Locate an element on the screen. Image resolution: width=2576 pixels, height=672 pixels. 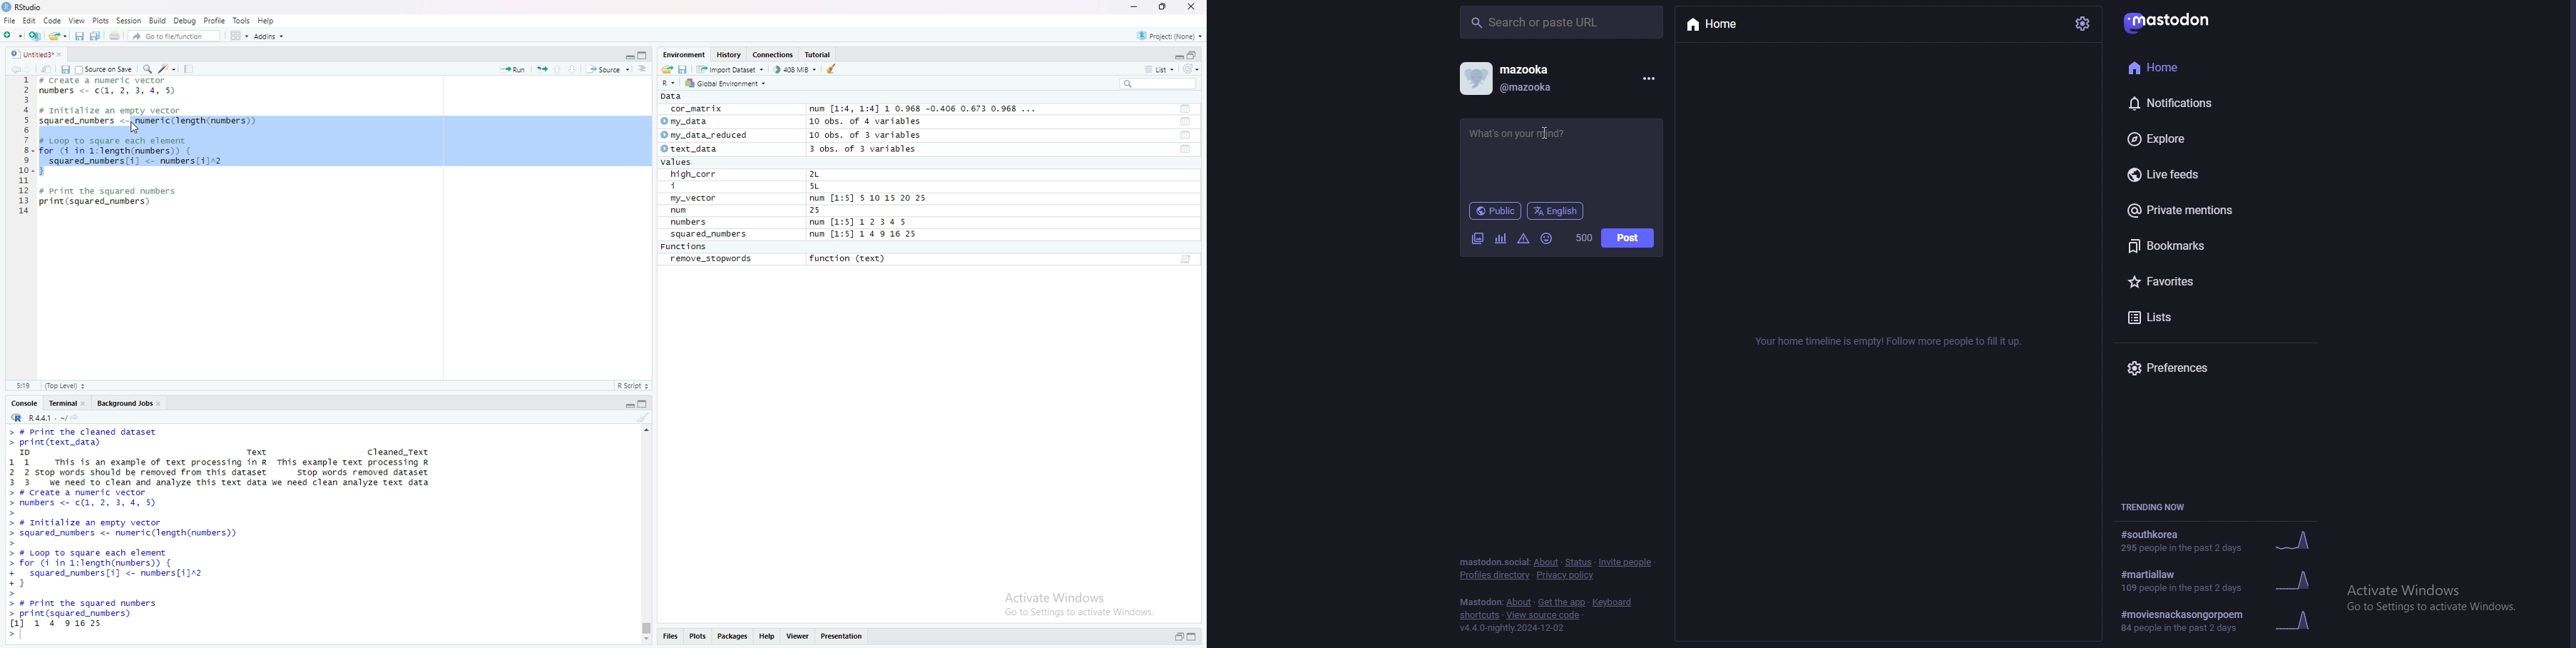
pata is located at coordinates (675, 96).